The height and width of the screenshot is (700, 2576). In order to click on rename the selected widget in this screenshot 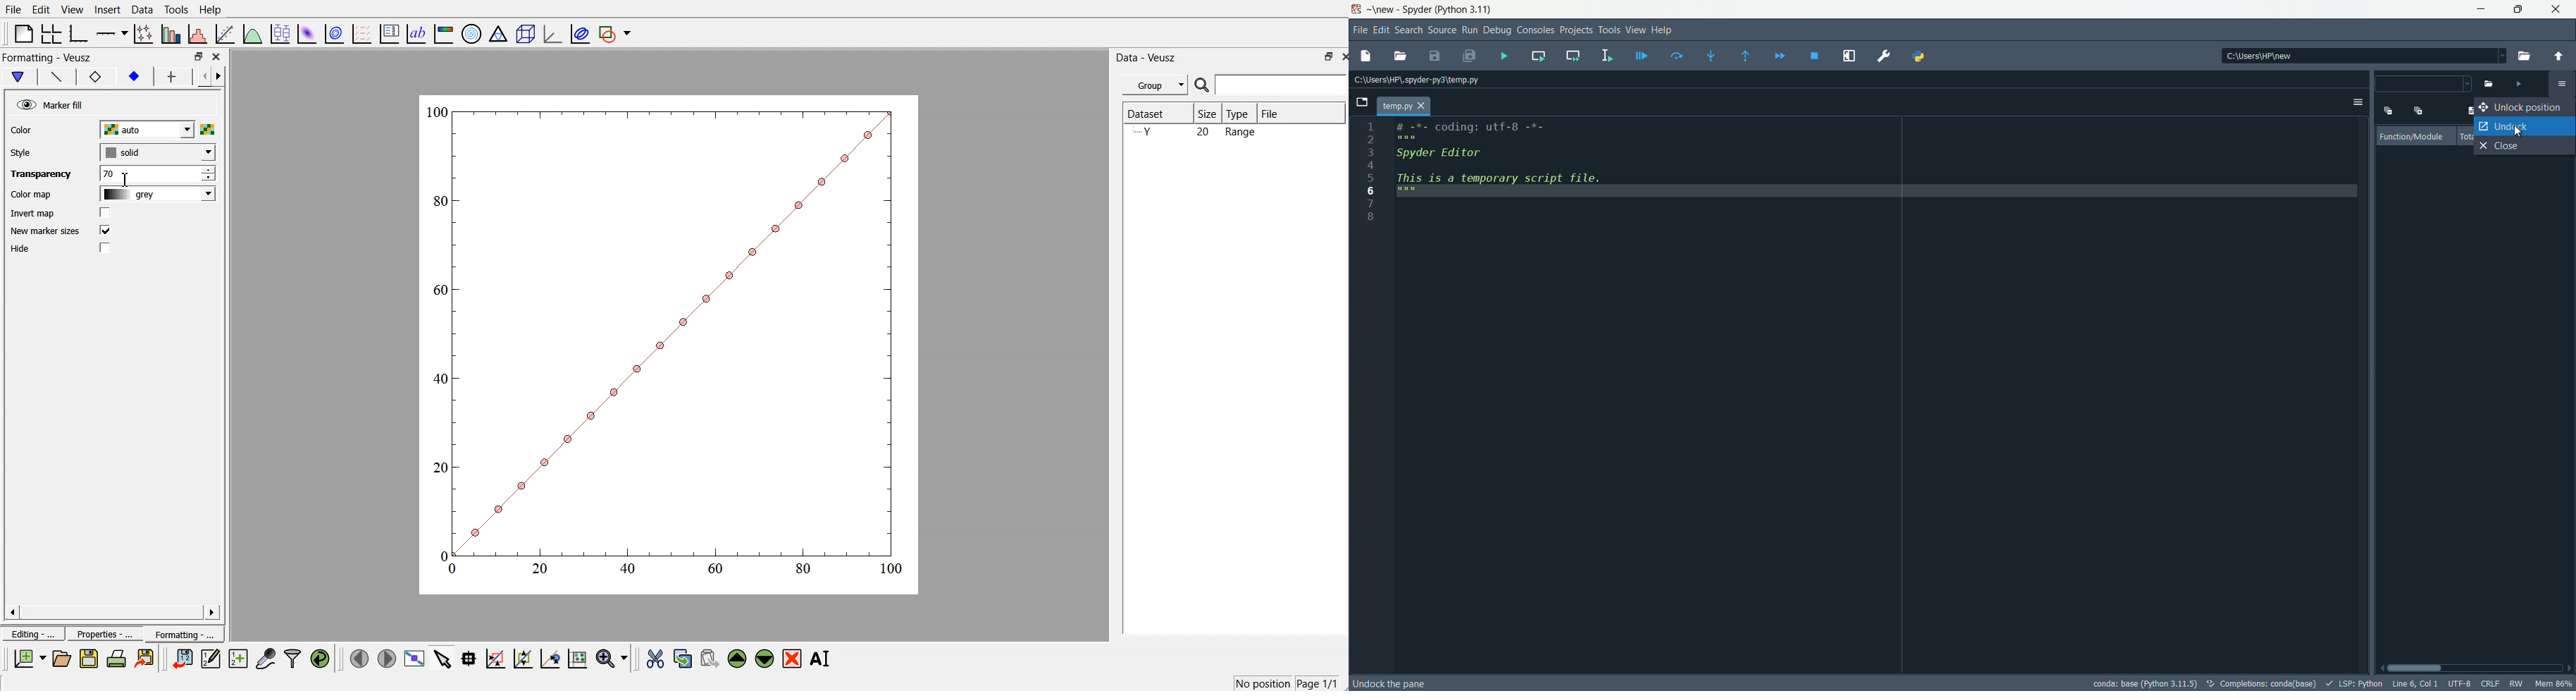, I will do `click(821, 659)`.